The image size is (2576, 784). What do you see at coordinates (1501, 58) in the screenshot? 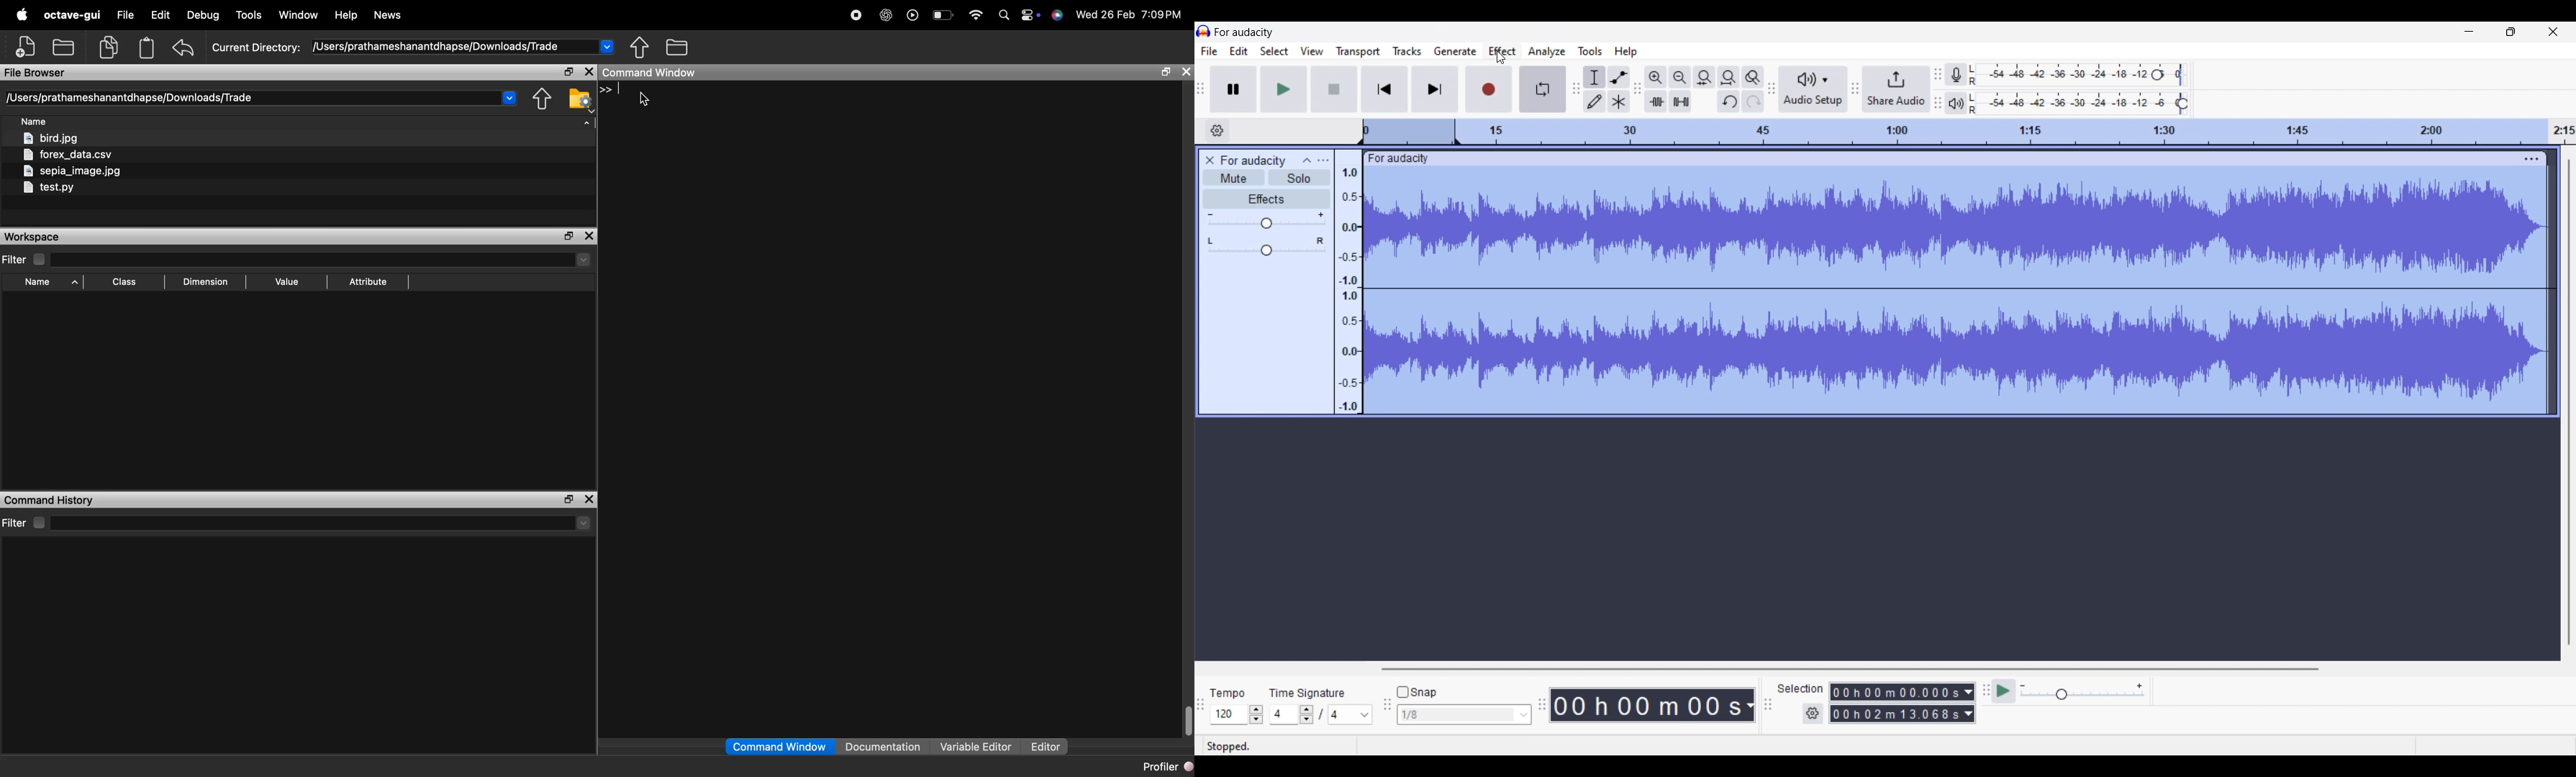
I see `Cursor clicking on Effect menu` at bounding box center [1501, 58].